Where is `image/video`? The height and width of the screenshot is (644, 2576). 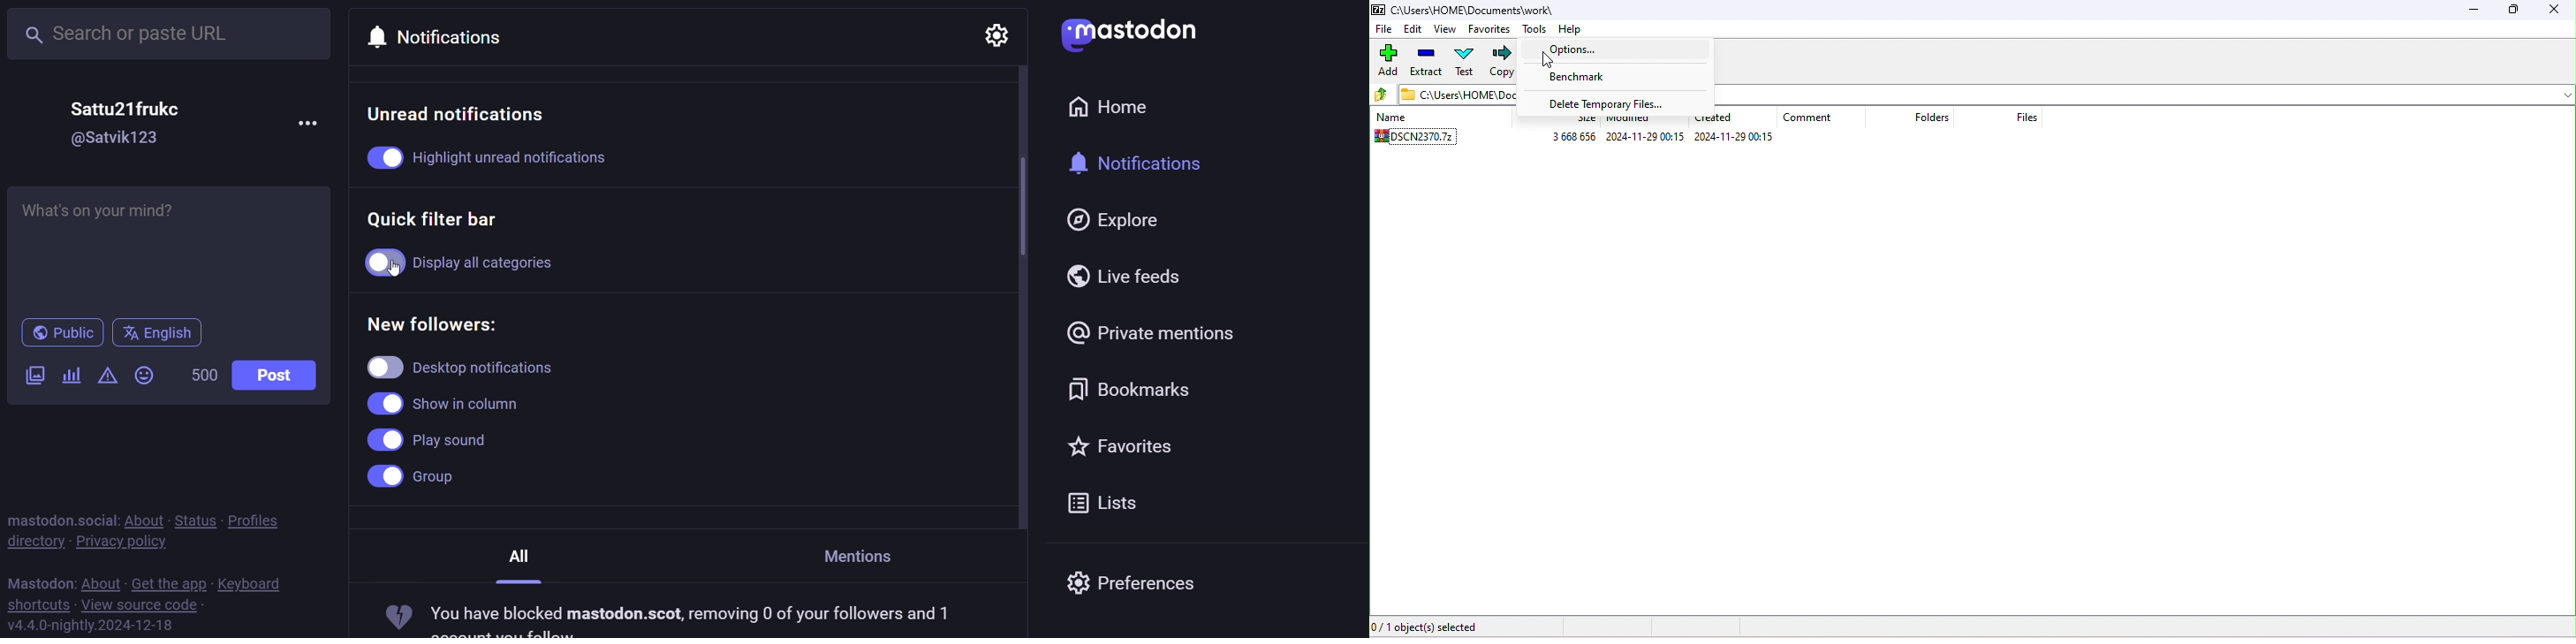
image/video is located at coordinates (33, 377).